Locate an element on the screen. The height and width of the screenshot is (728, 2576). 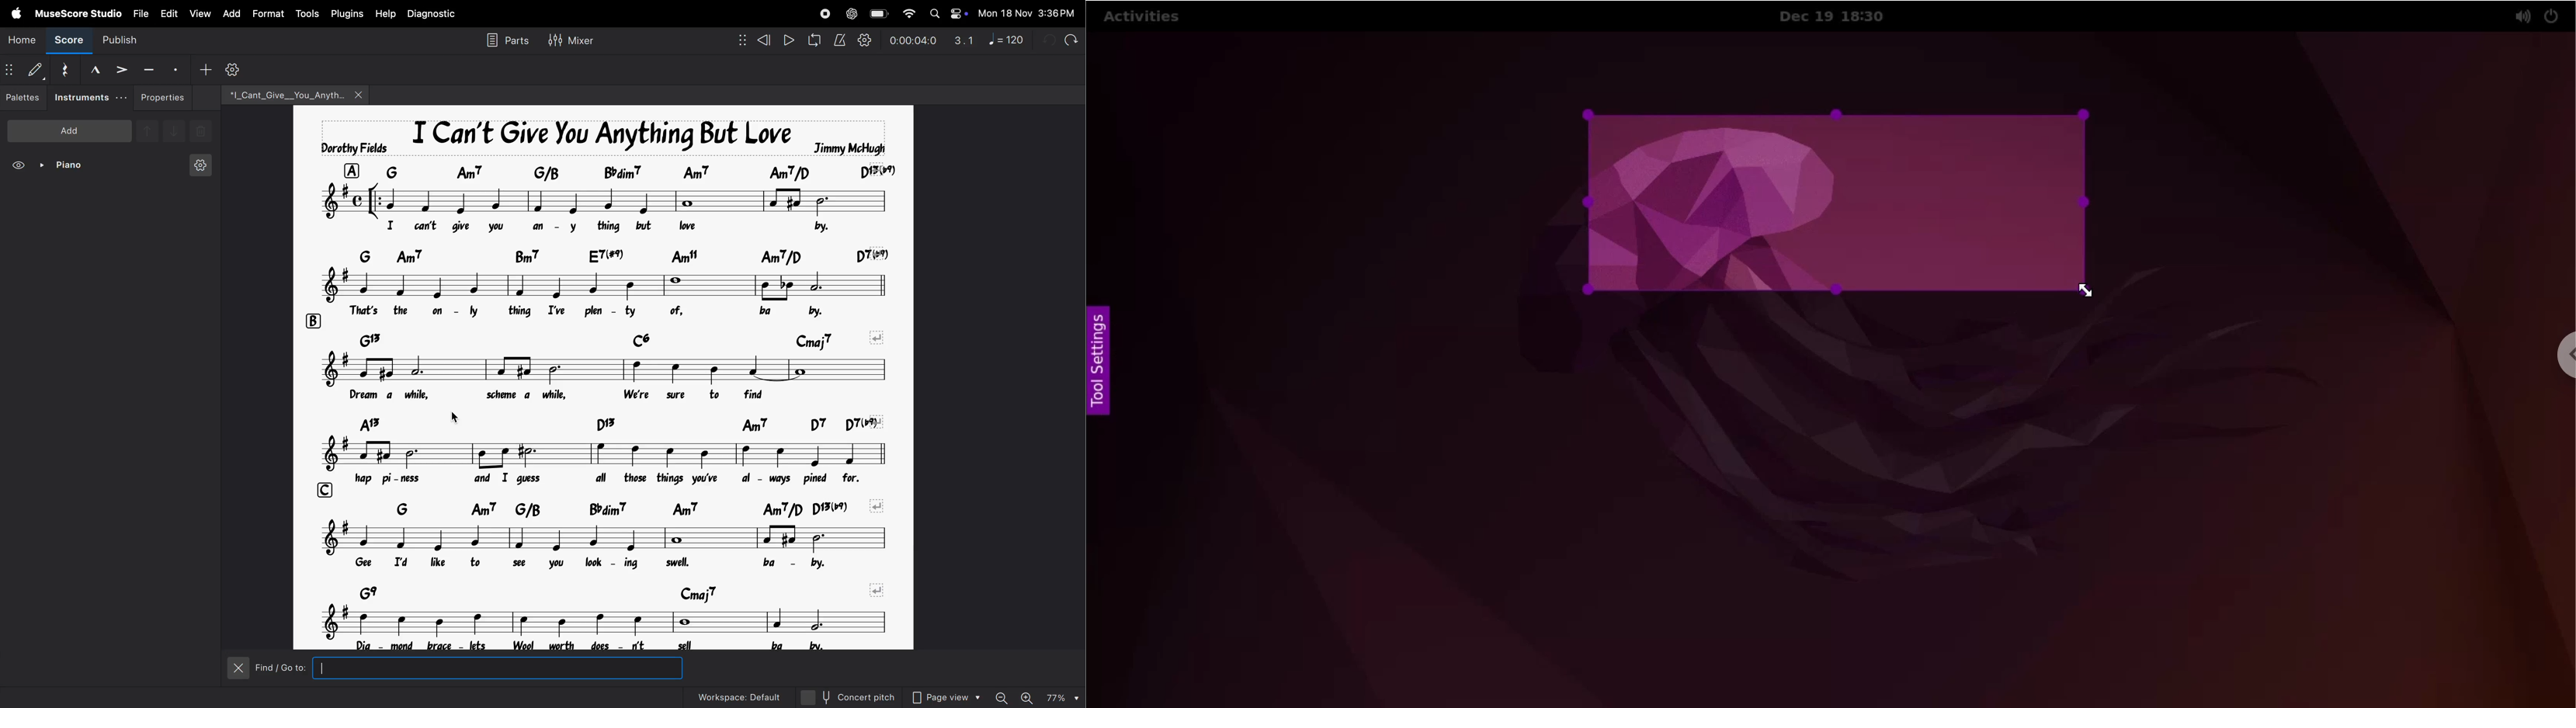
battery is located at coordinates (878, 13).